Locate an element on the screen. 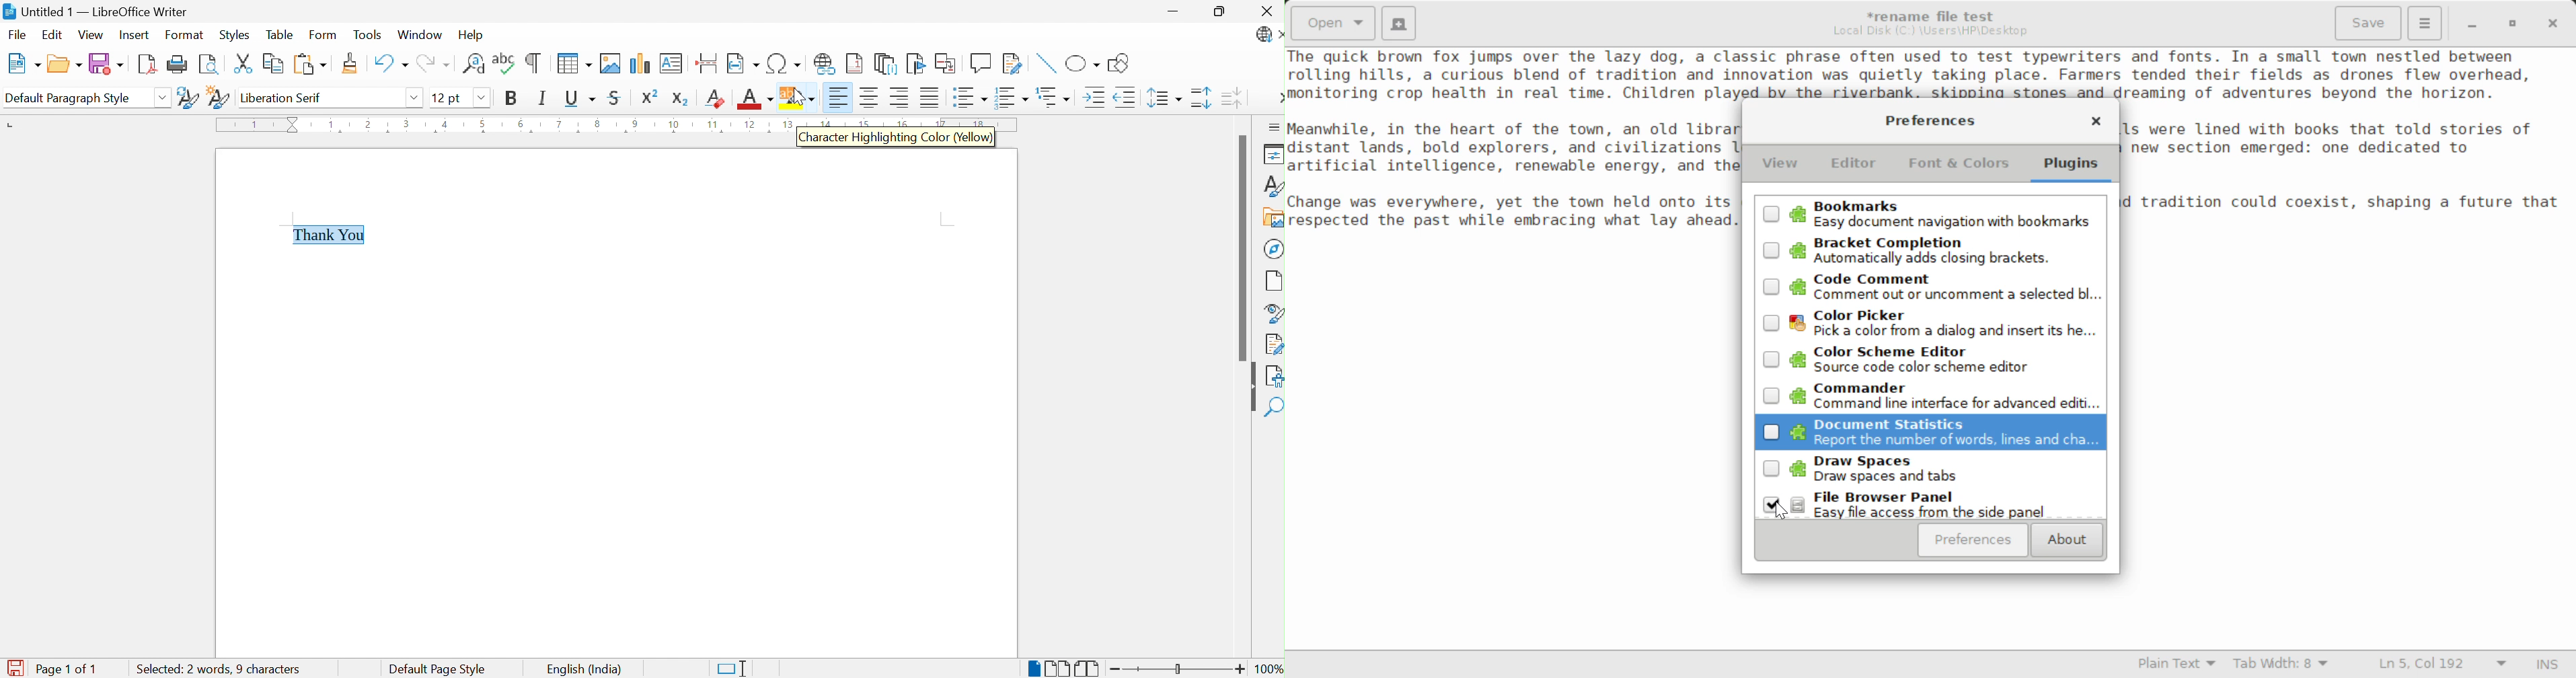 This screenshot has width=2576, height=700. Open is located at coordinates (65, 63).